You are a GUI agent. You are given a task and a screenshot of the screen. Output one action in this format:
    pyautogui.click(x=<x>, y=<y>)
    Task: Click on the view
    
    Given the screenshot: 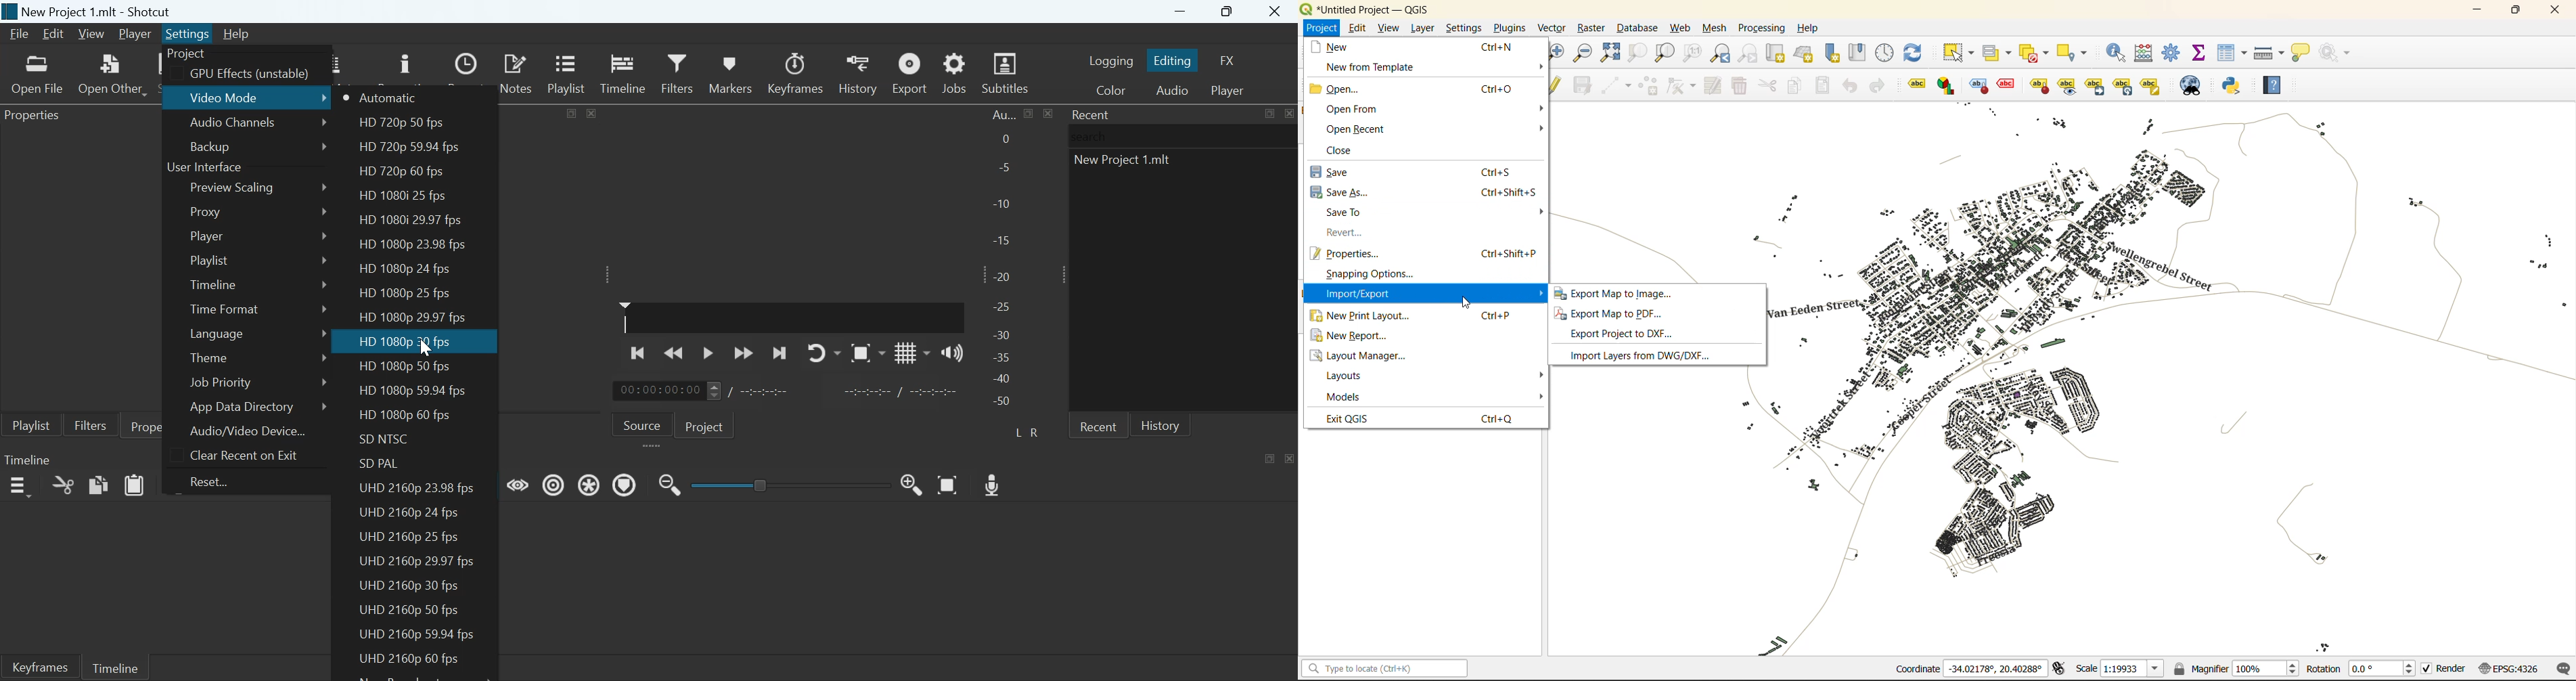 What is the action you would take?
    pyautogui.click(x=1386, y=27)
    